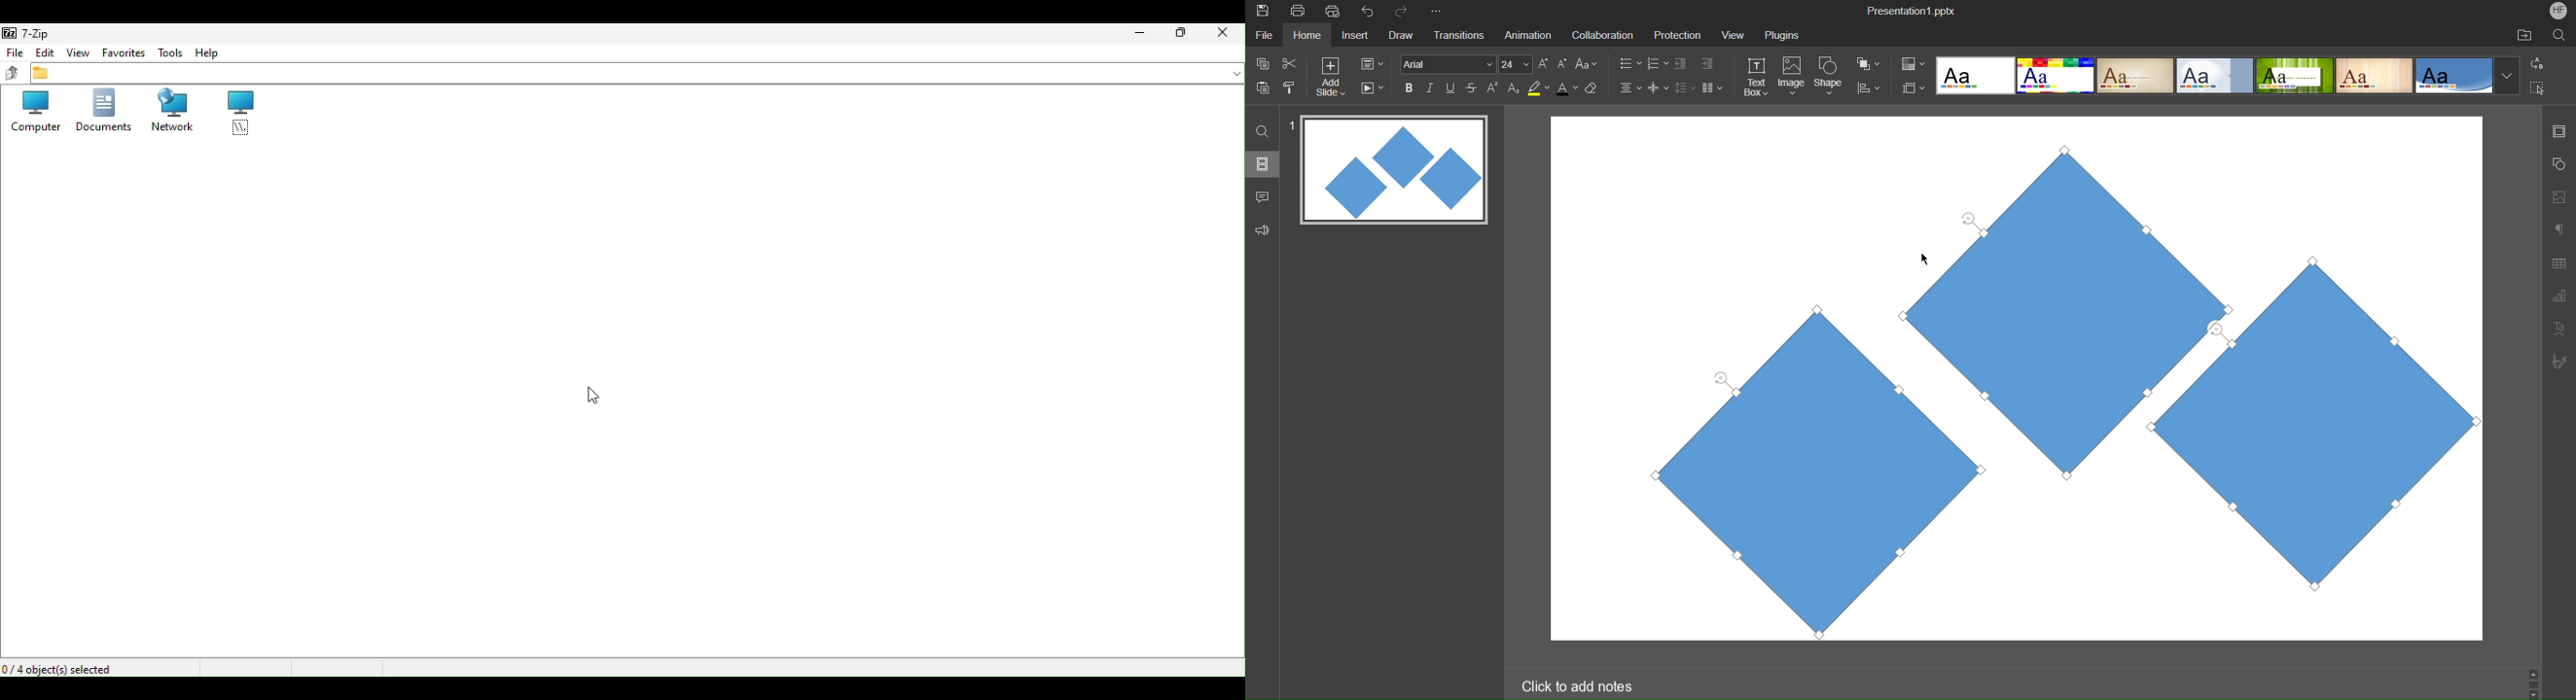 This screenshot has height=700, width=2576. What do you see at coordinates (1457, 36) in the screenshot?
I see `Transitions` at bounding box center [1457, 36].